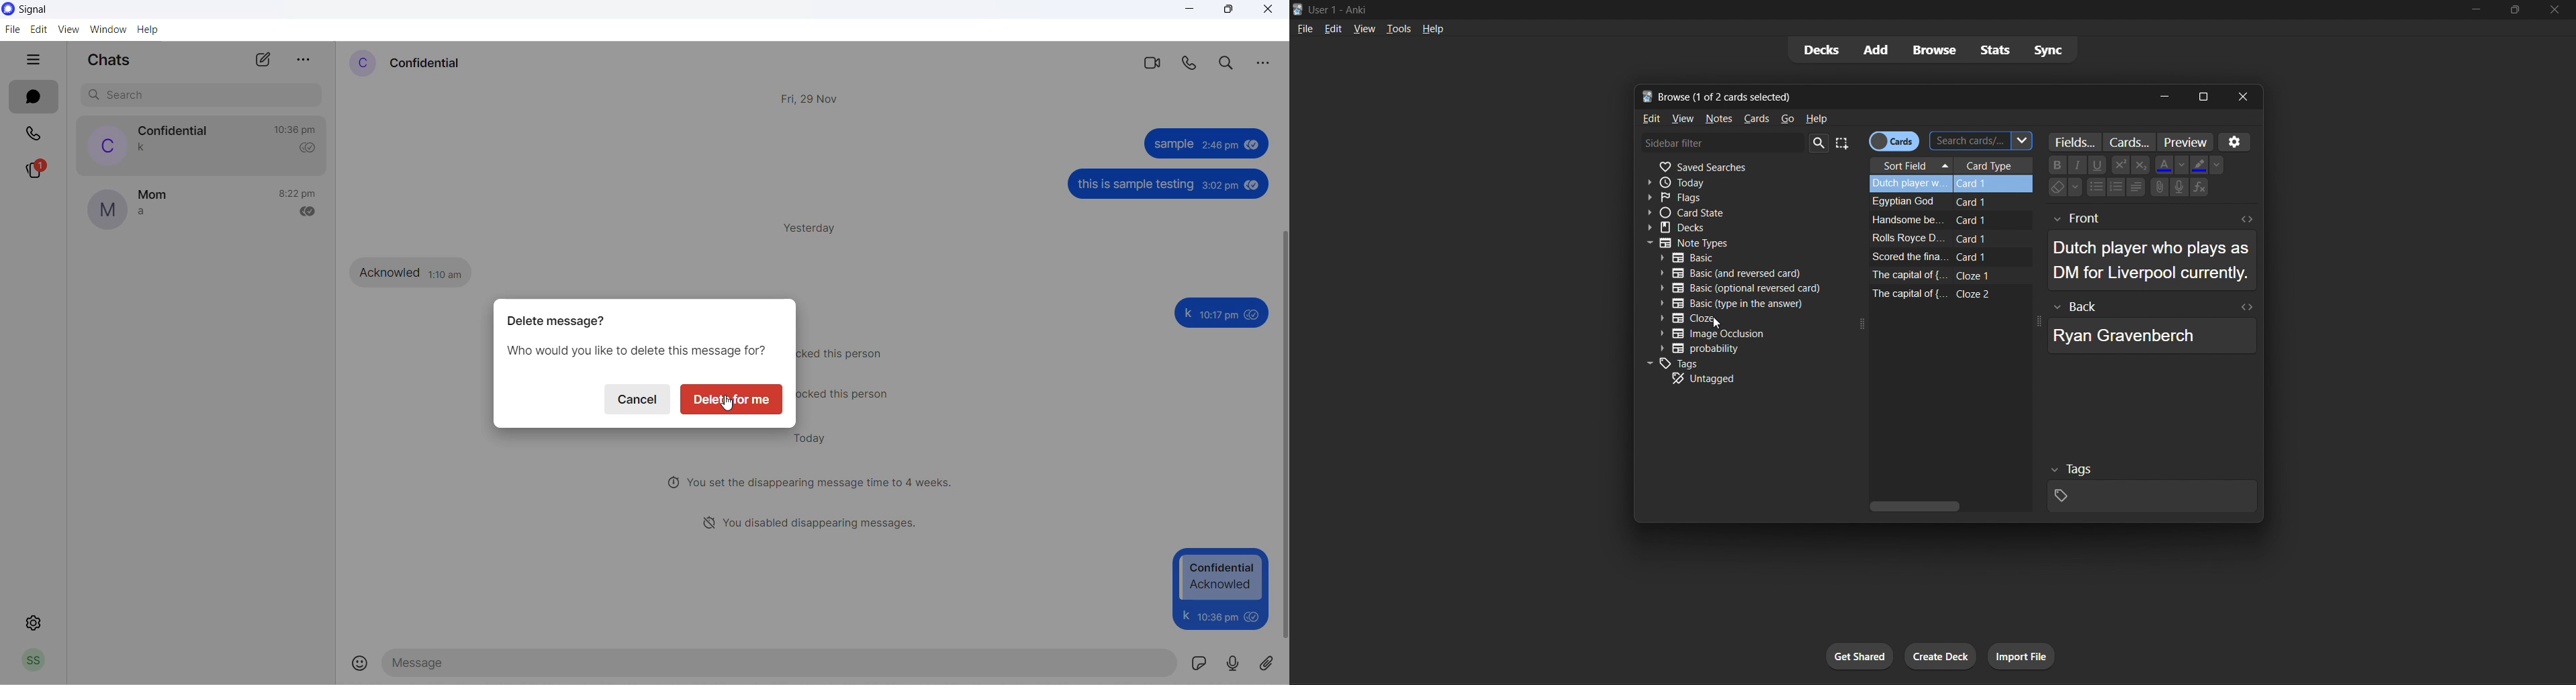  What do you see at coordinates (1197, 662) in the screenshot?
I see `sticker` at bounding box center [1197, 662].